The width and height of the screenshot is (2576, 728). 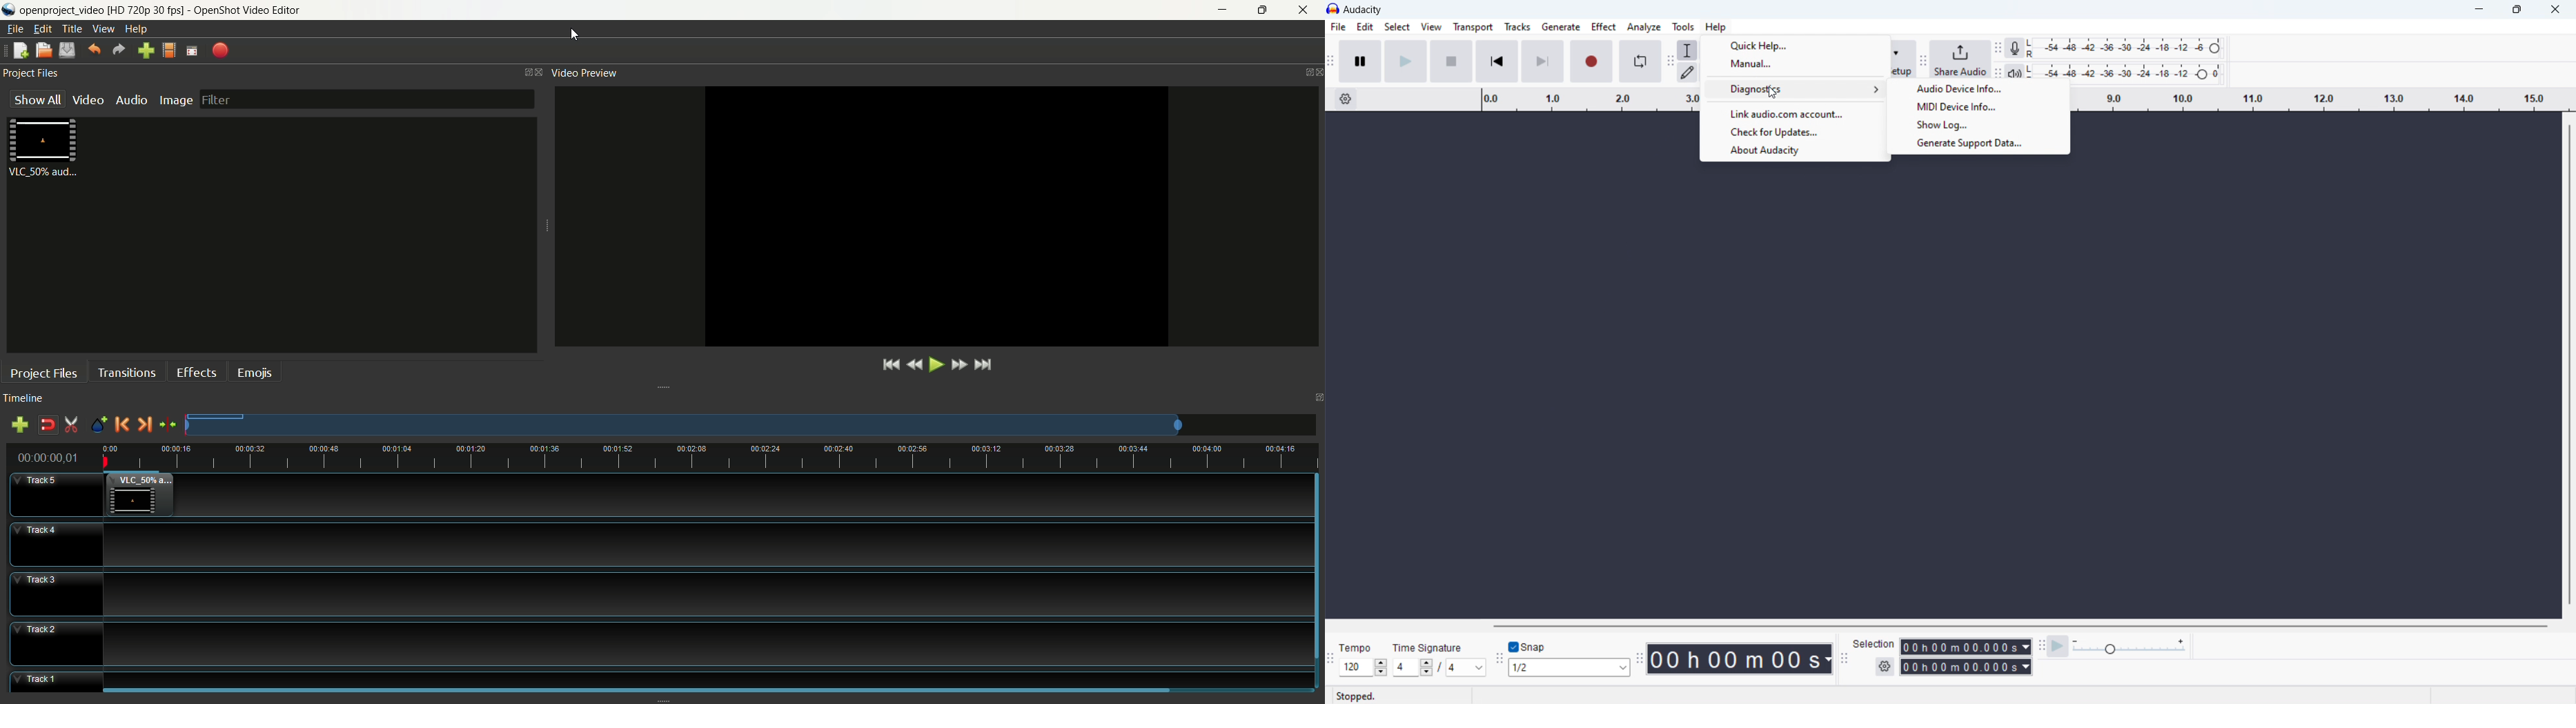 I want to click on select snapping, so click(x=1569, y=667).